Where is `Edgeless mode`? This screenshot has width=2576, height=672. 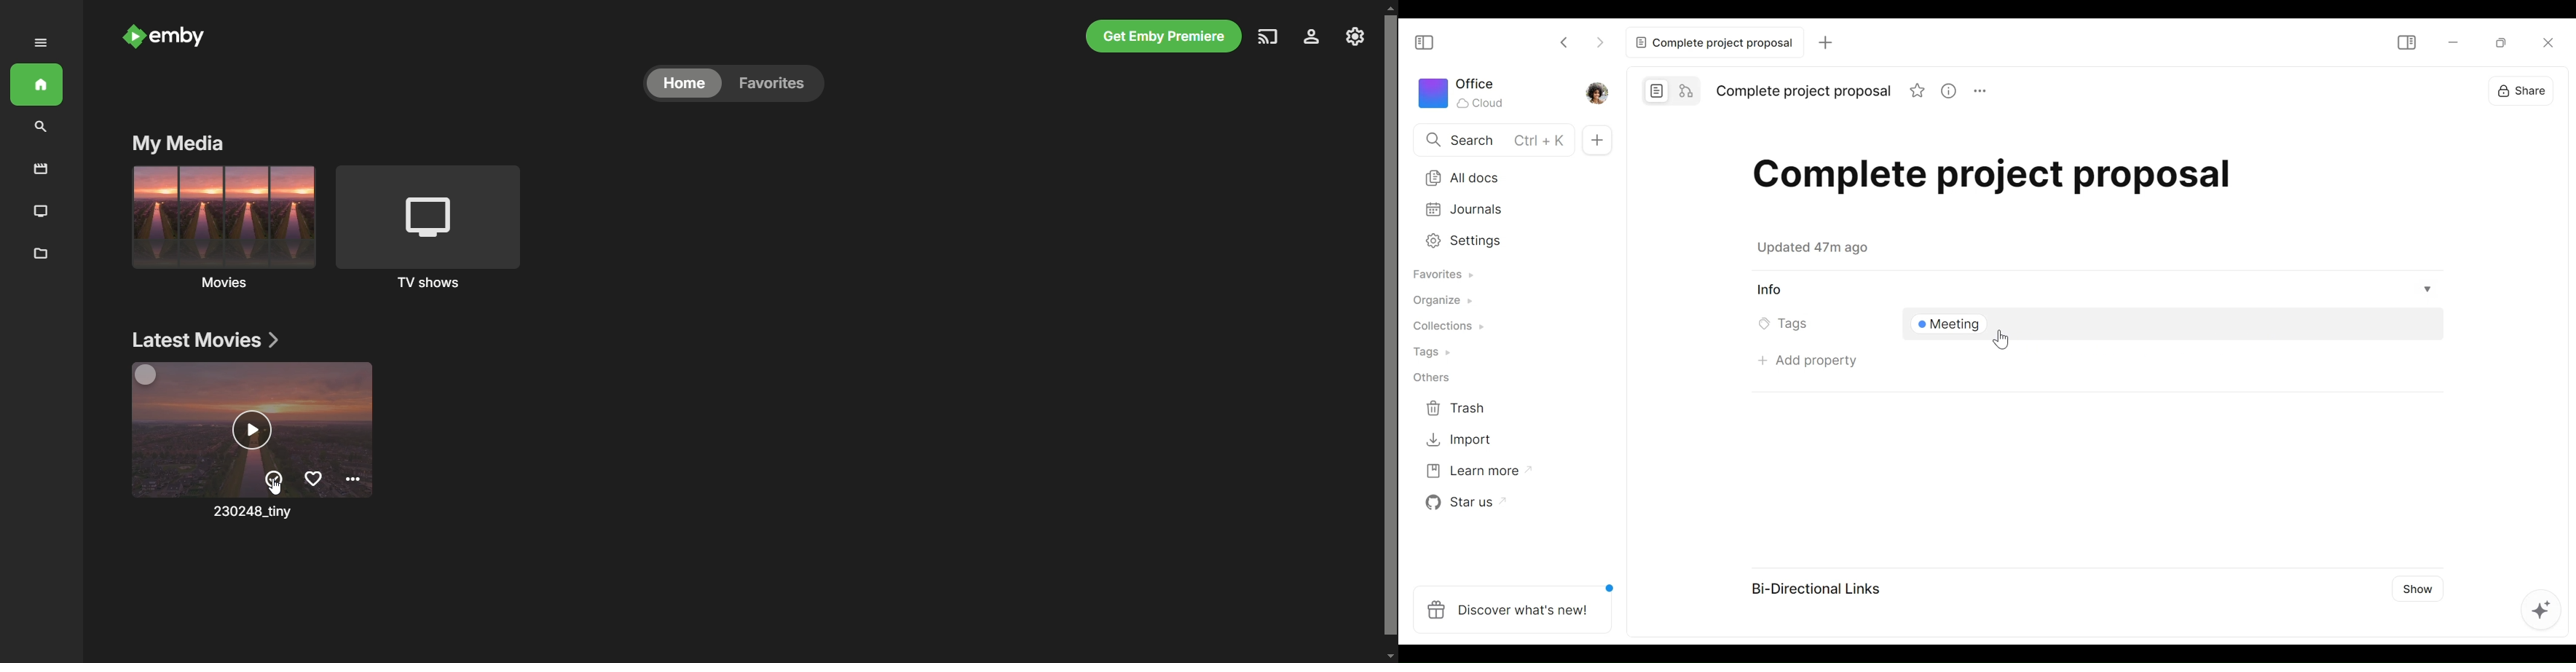 Edgeless mode is located at coordinates (1686, 89).